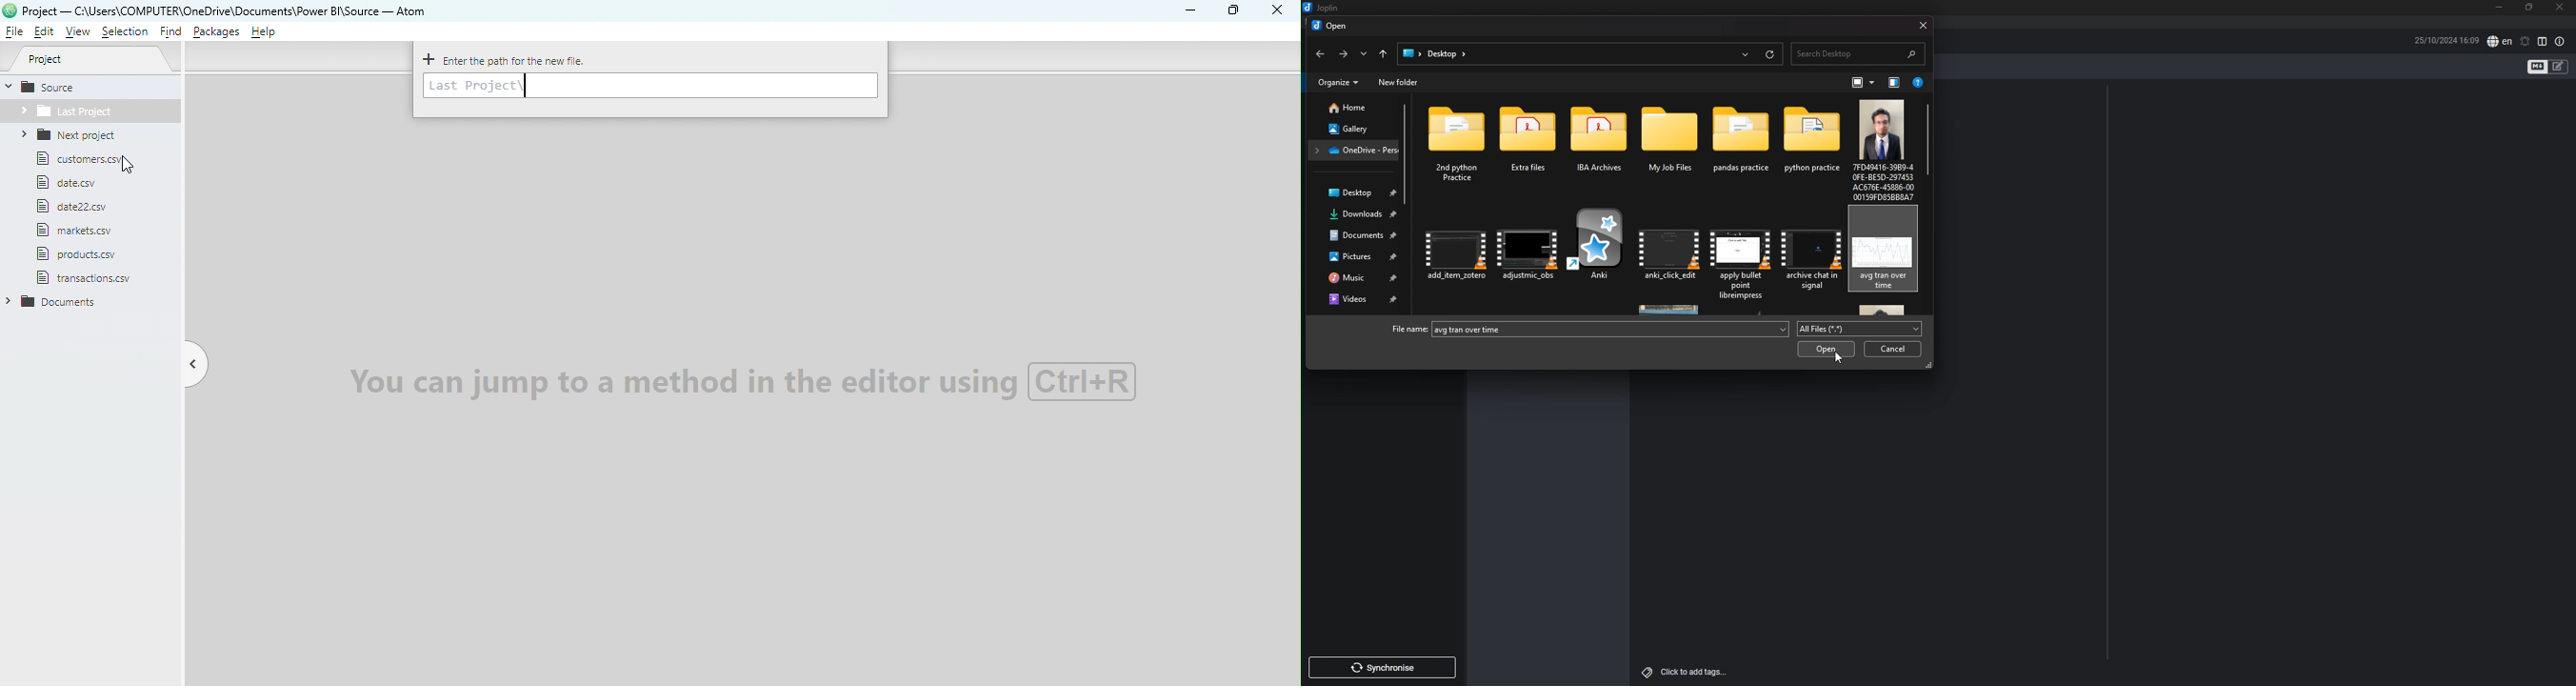 Image resolution: width=2576 pixels, height=700 pixels. What do you see at coordinates (1768, 55) in the screenshot?
I see `reload` at bounding box center [1768, 55].